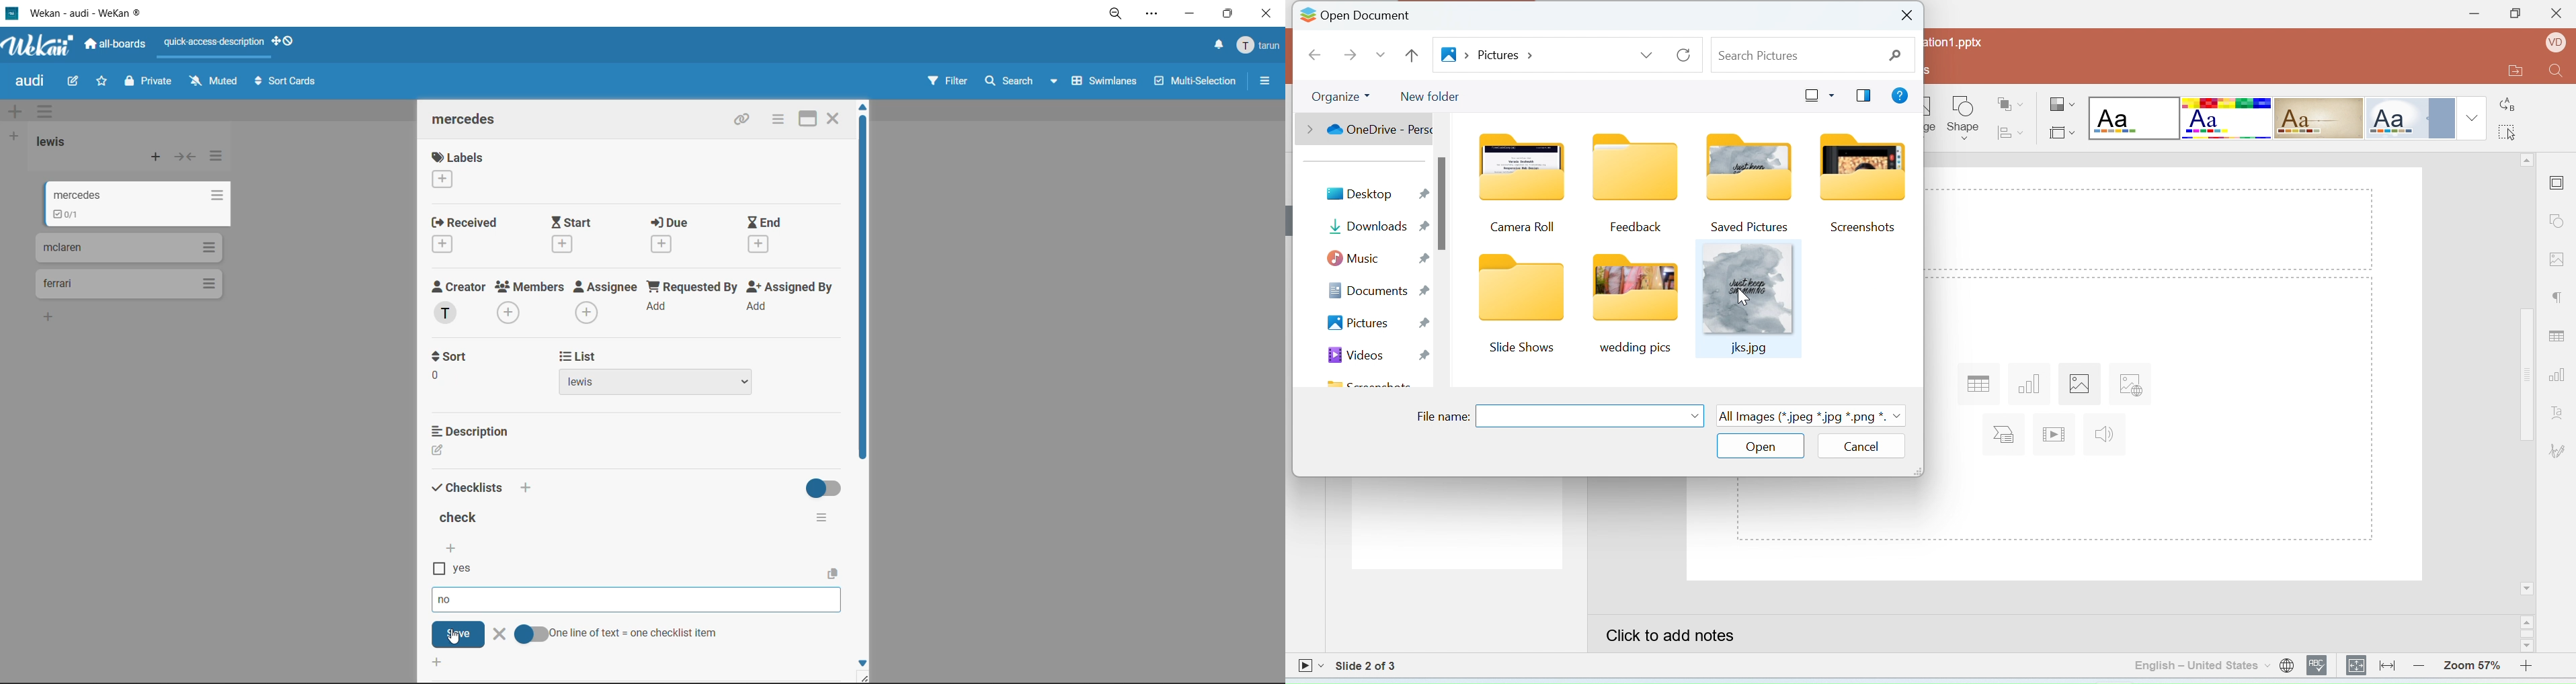  Describe the element at coordinates (2472, 118) in the screenshot. I see `Drop down` at that location.